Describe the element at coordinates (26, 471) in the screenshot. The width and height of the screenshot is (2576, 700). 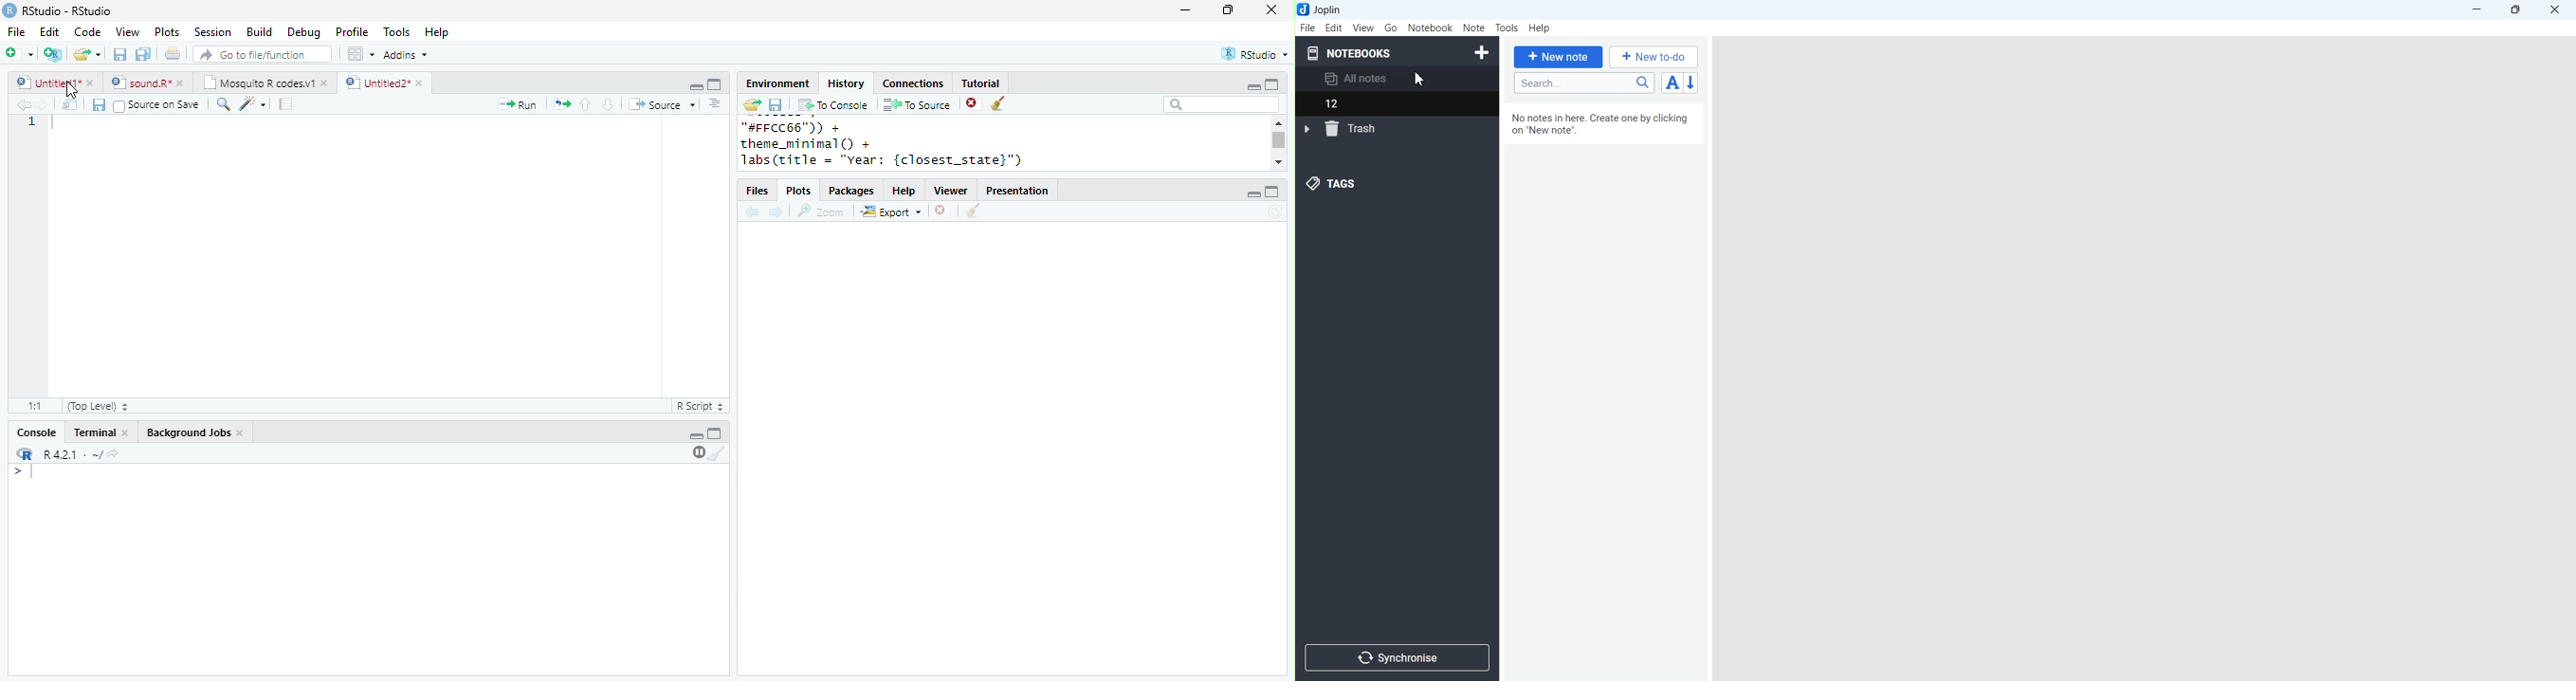
I see `>` at that location.